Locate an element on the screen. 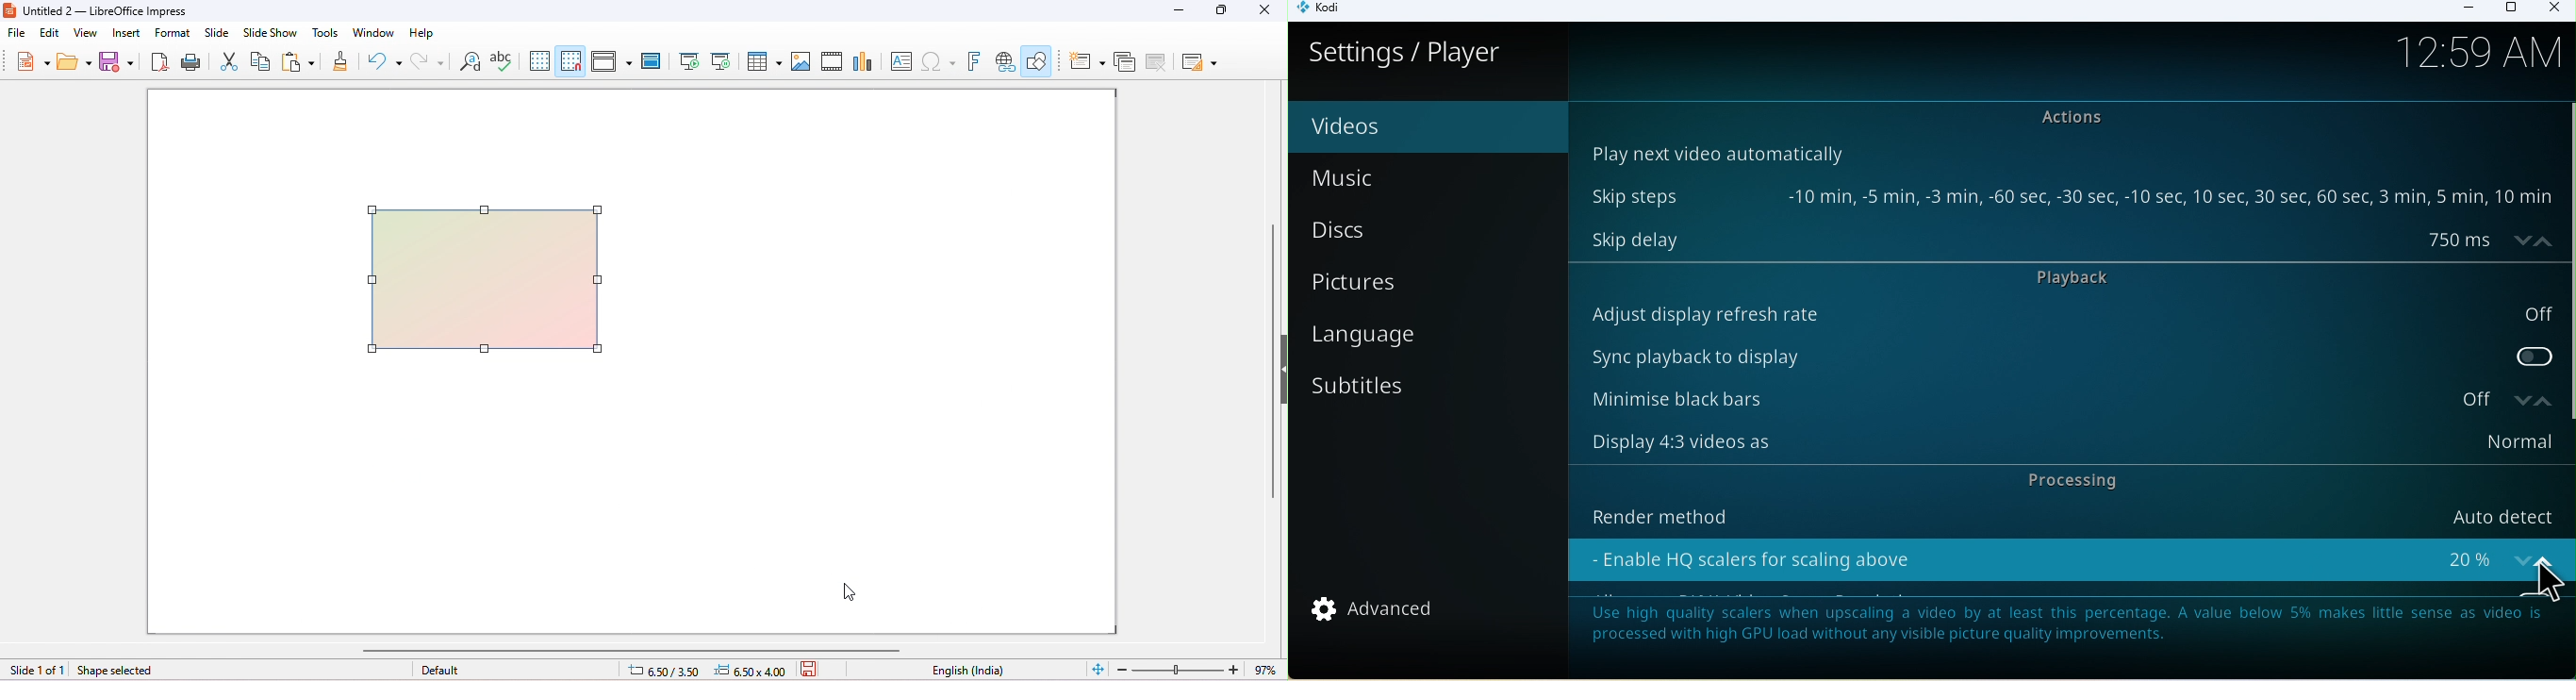 The image size is (2576, 700). Cursor is located at coordinates (2544, 586).